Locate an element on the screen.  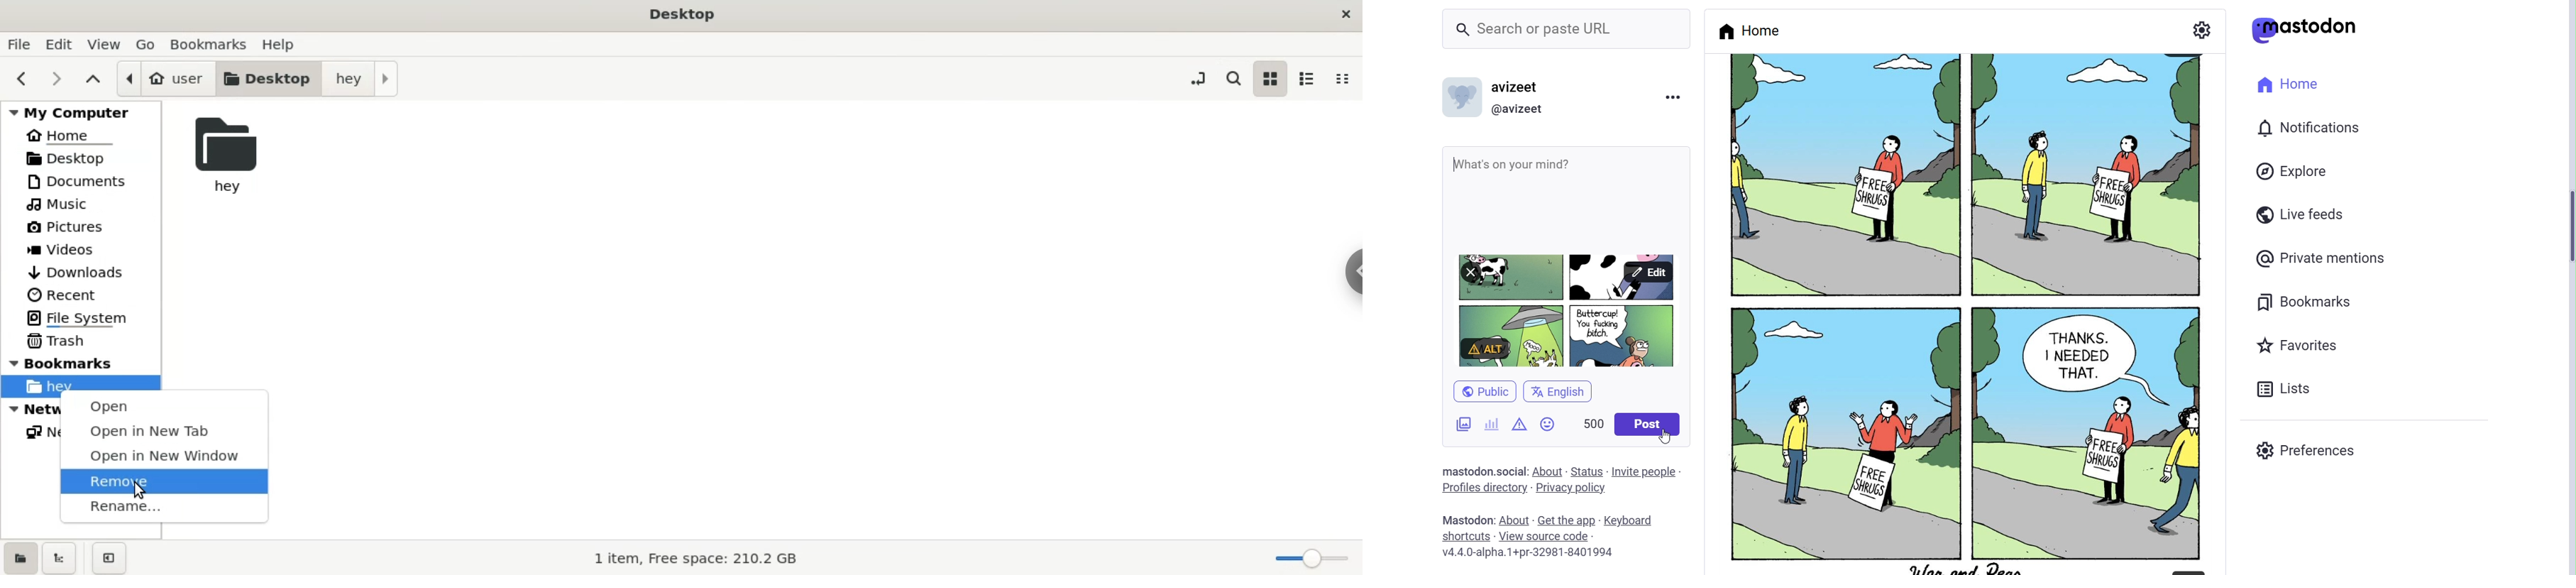
Privacy Policy is located at coordinates (1571, 488).